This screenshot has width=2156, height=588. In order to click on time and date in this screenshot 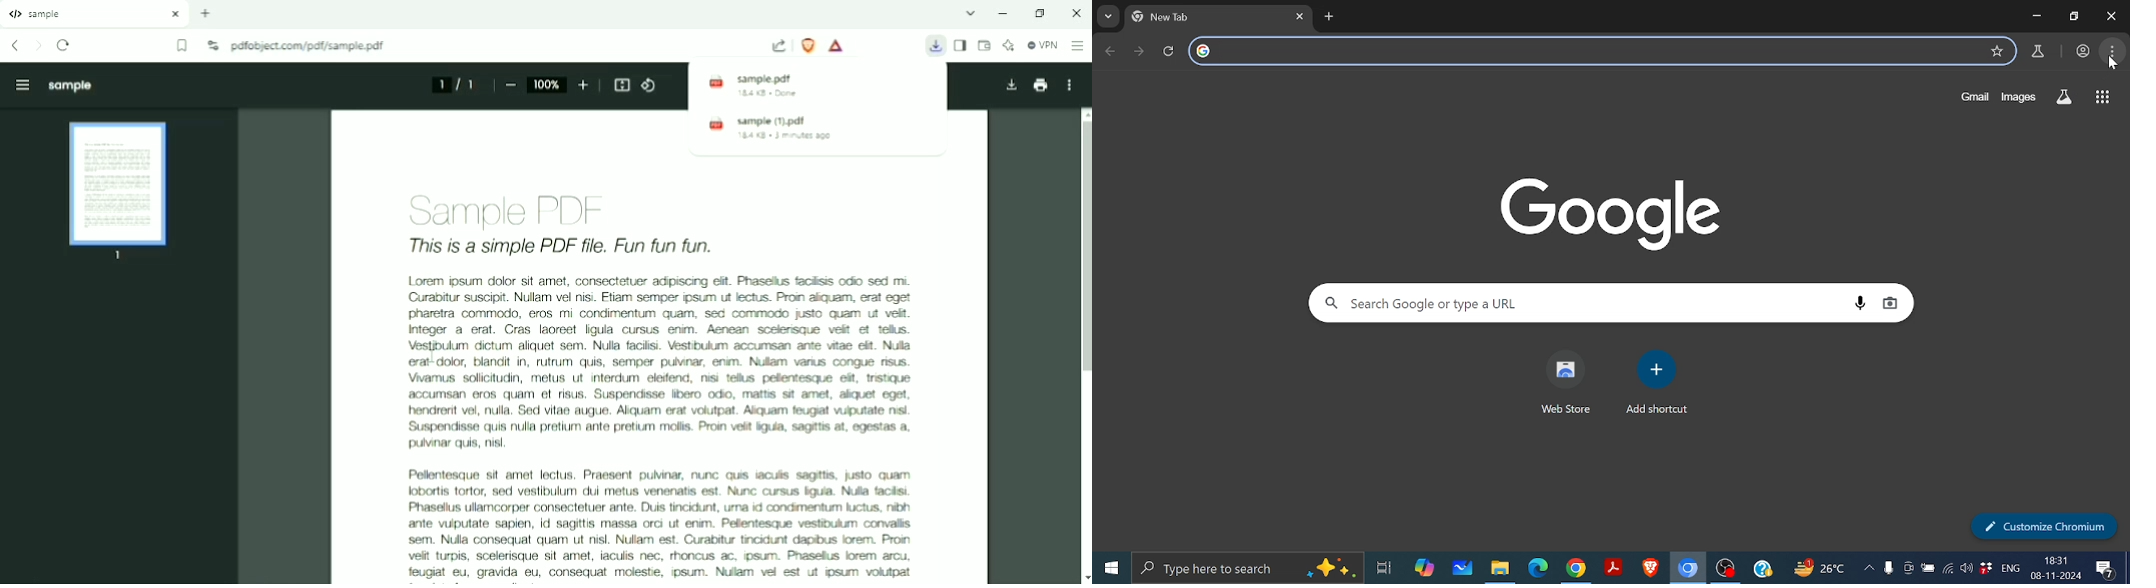, I will do `click(2056, 567)`.